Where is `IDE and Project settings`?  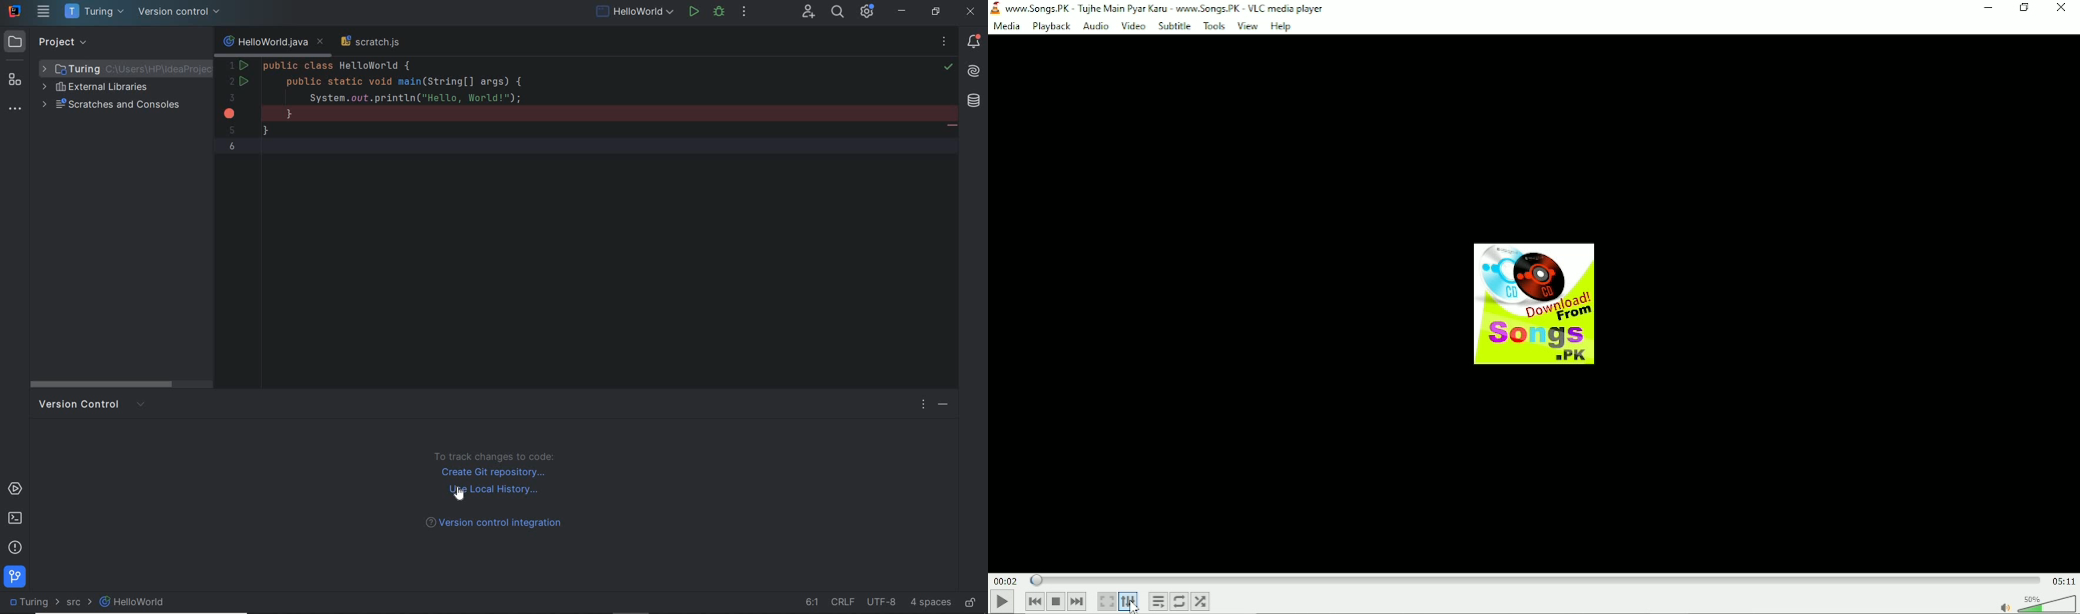
IDE and Project settings is located at coordinates (867, 10).